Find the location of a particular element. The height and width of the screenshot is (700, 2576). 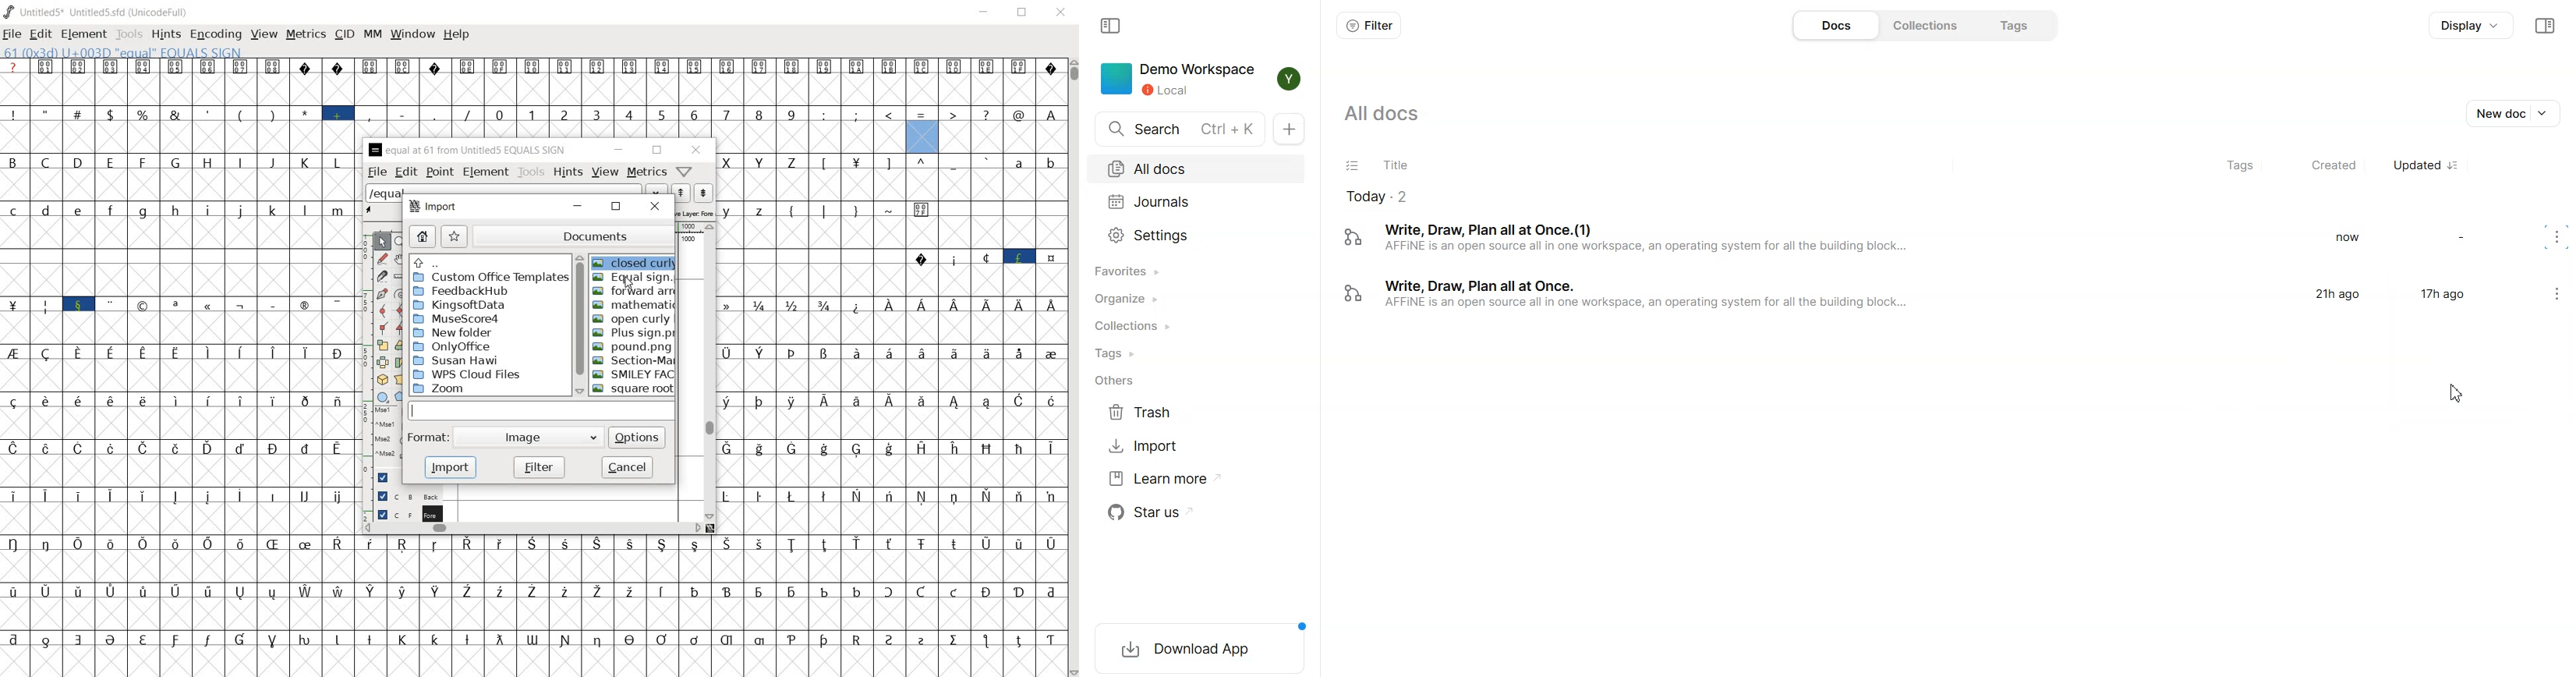

SUSAN HAWI is located at coordinates (460, 361).